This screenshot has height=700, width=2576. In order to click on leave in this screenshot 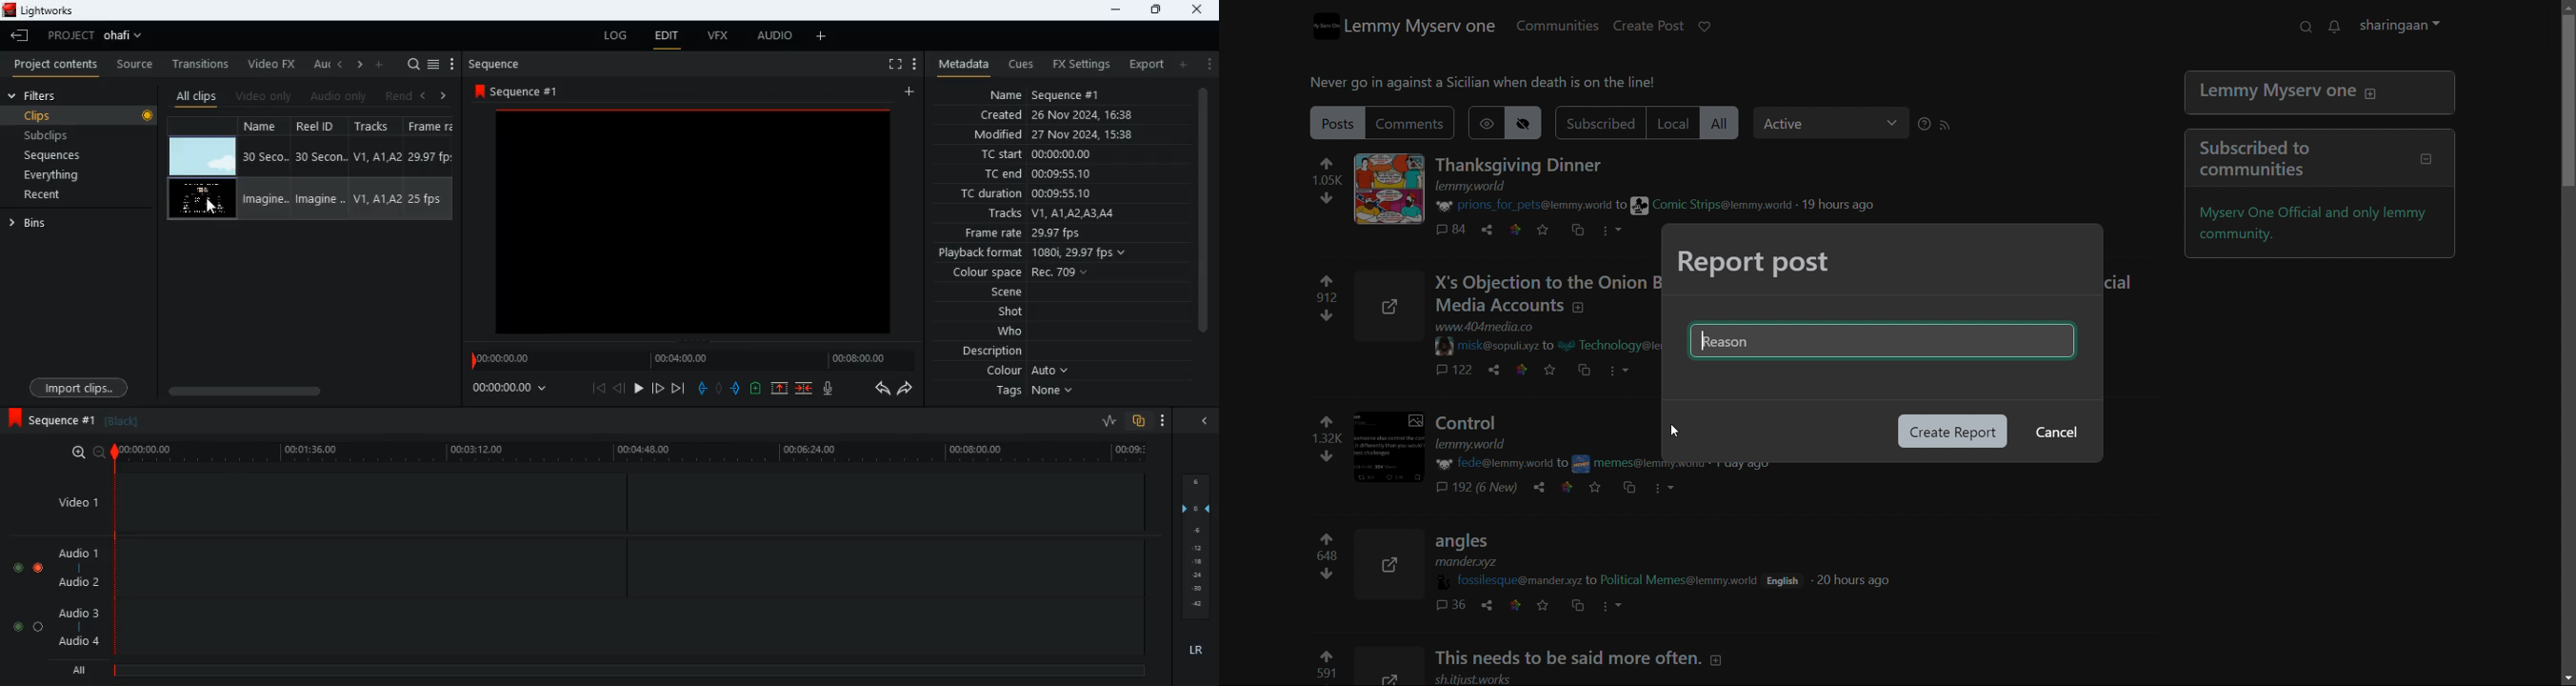, I will do `click(20, 33)`.